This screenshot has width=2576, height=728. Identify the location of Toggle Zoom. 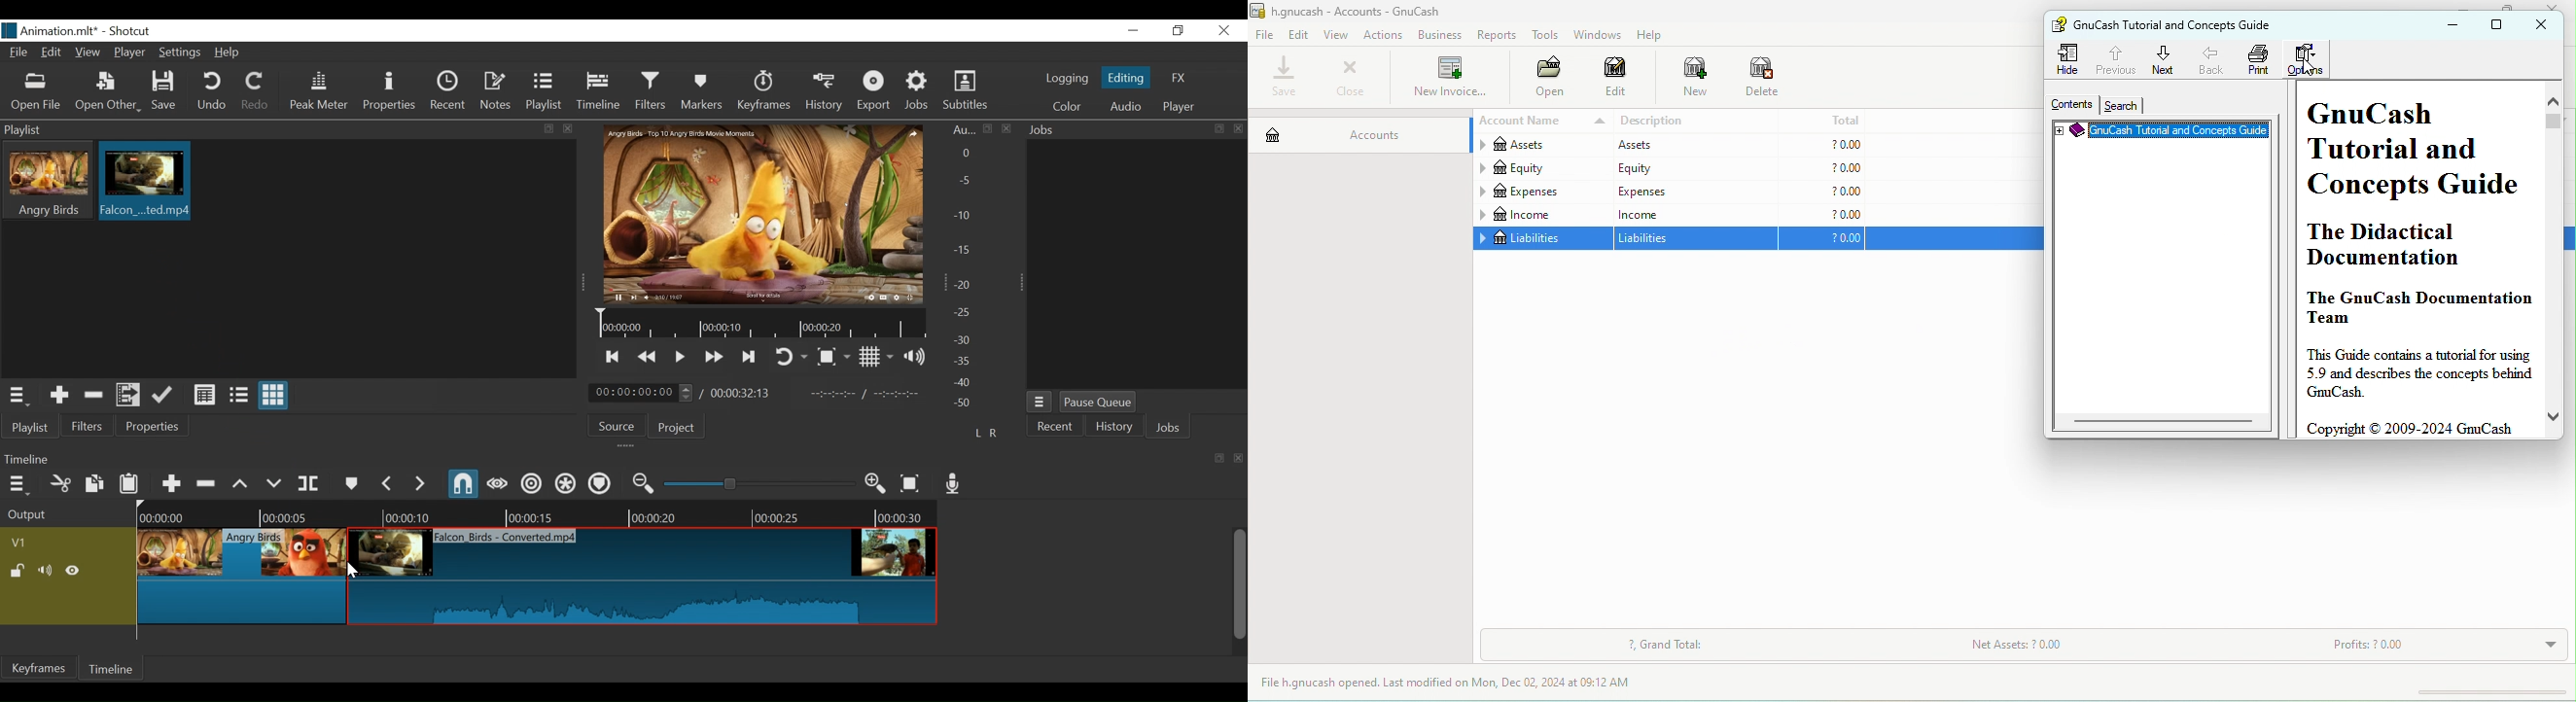
(834, 356).